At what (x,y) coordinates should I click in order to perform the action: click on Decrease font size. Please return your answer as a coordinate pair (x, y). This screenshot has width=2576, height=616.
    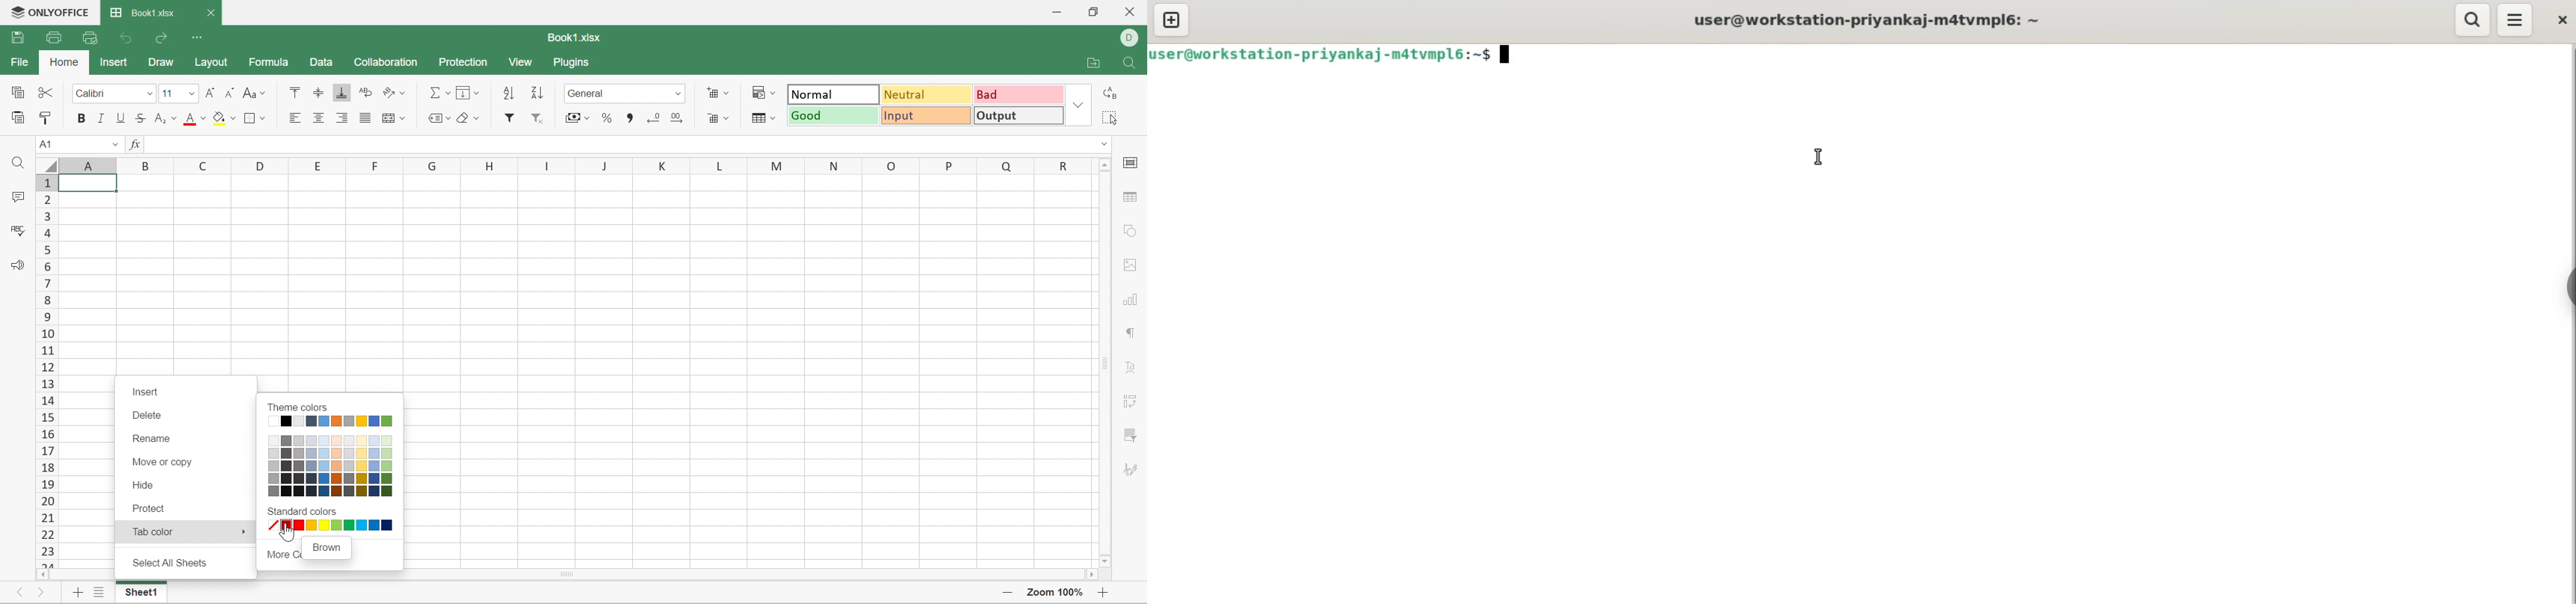
    Looking at the image, I should click on (229, 93).